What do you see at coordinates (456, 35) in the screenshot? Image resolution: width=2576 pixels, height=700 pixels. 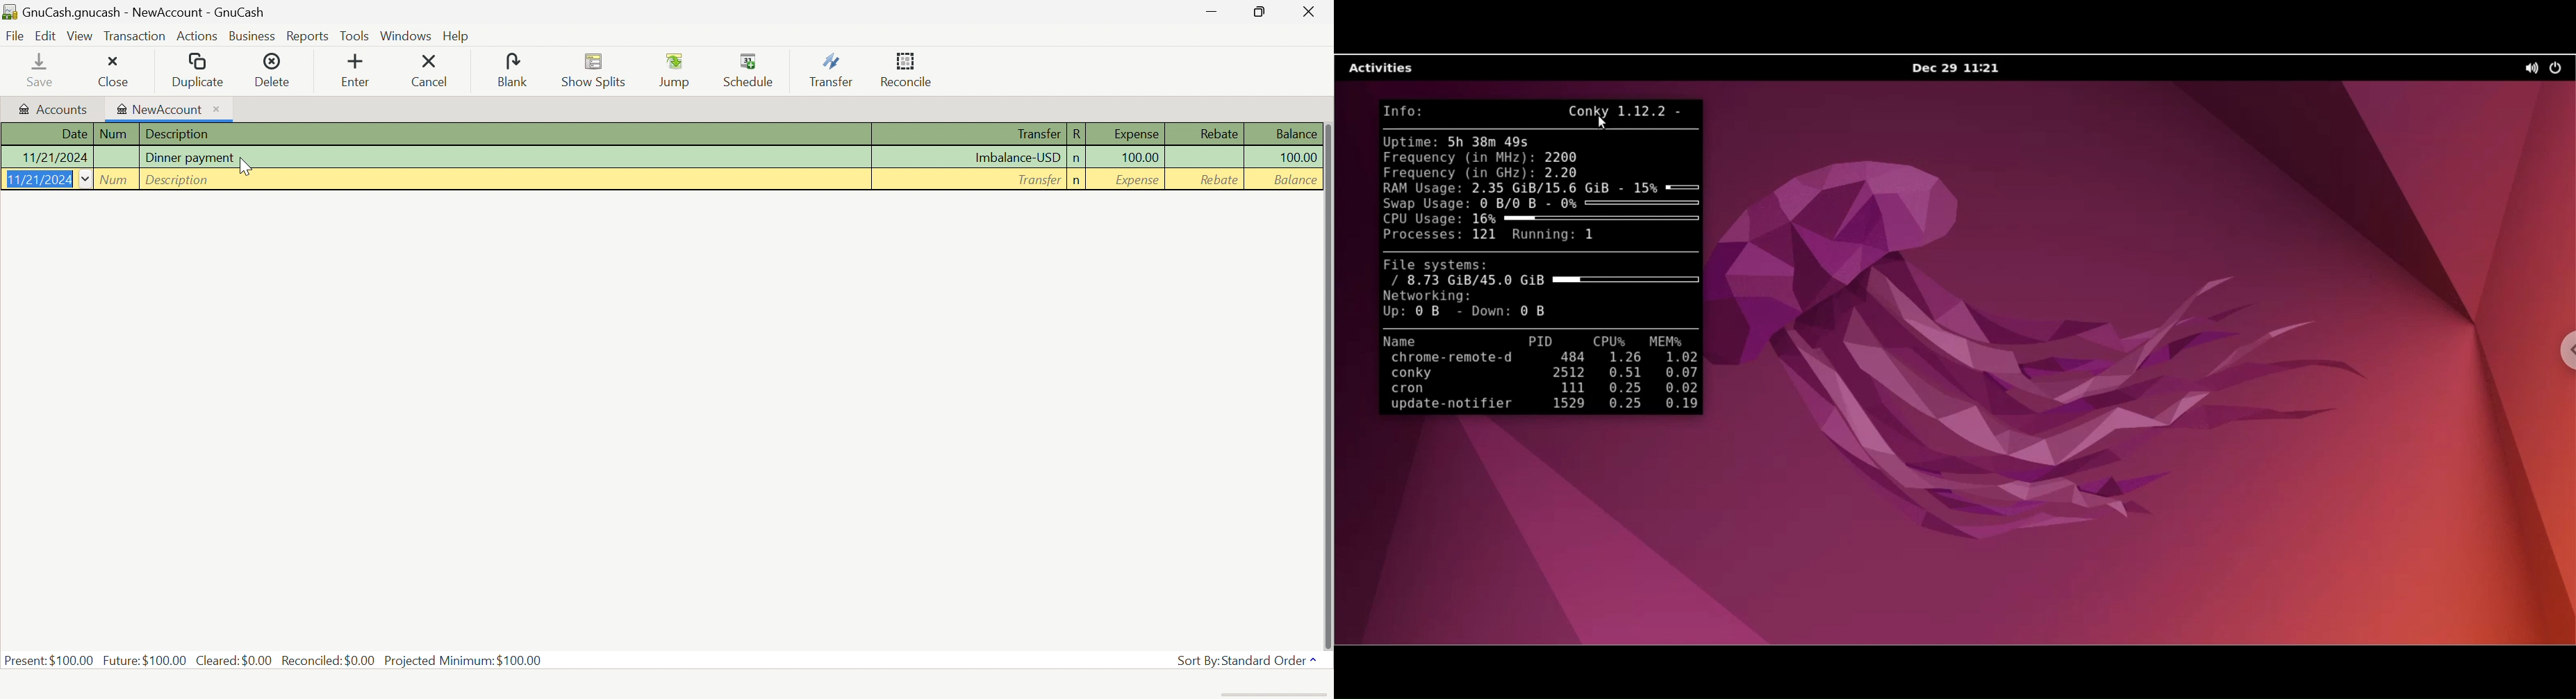 I see `Help` at bounding box center [456, 35].